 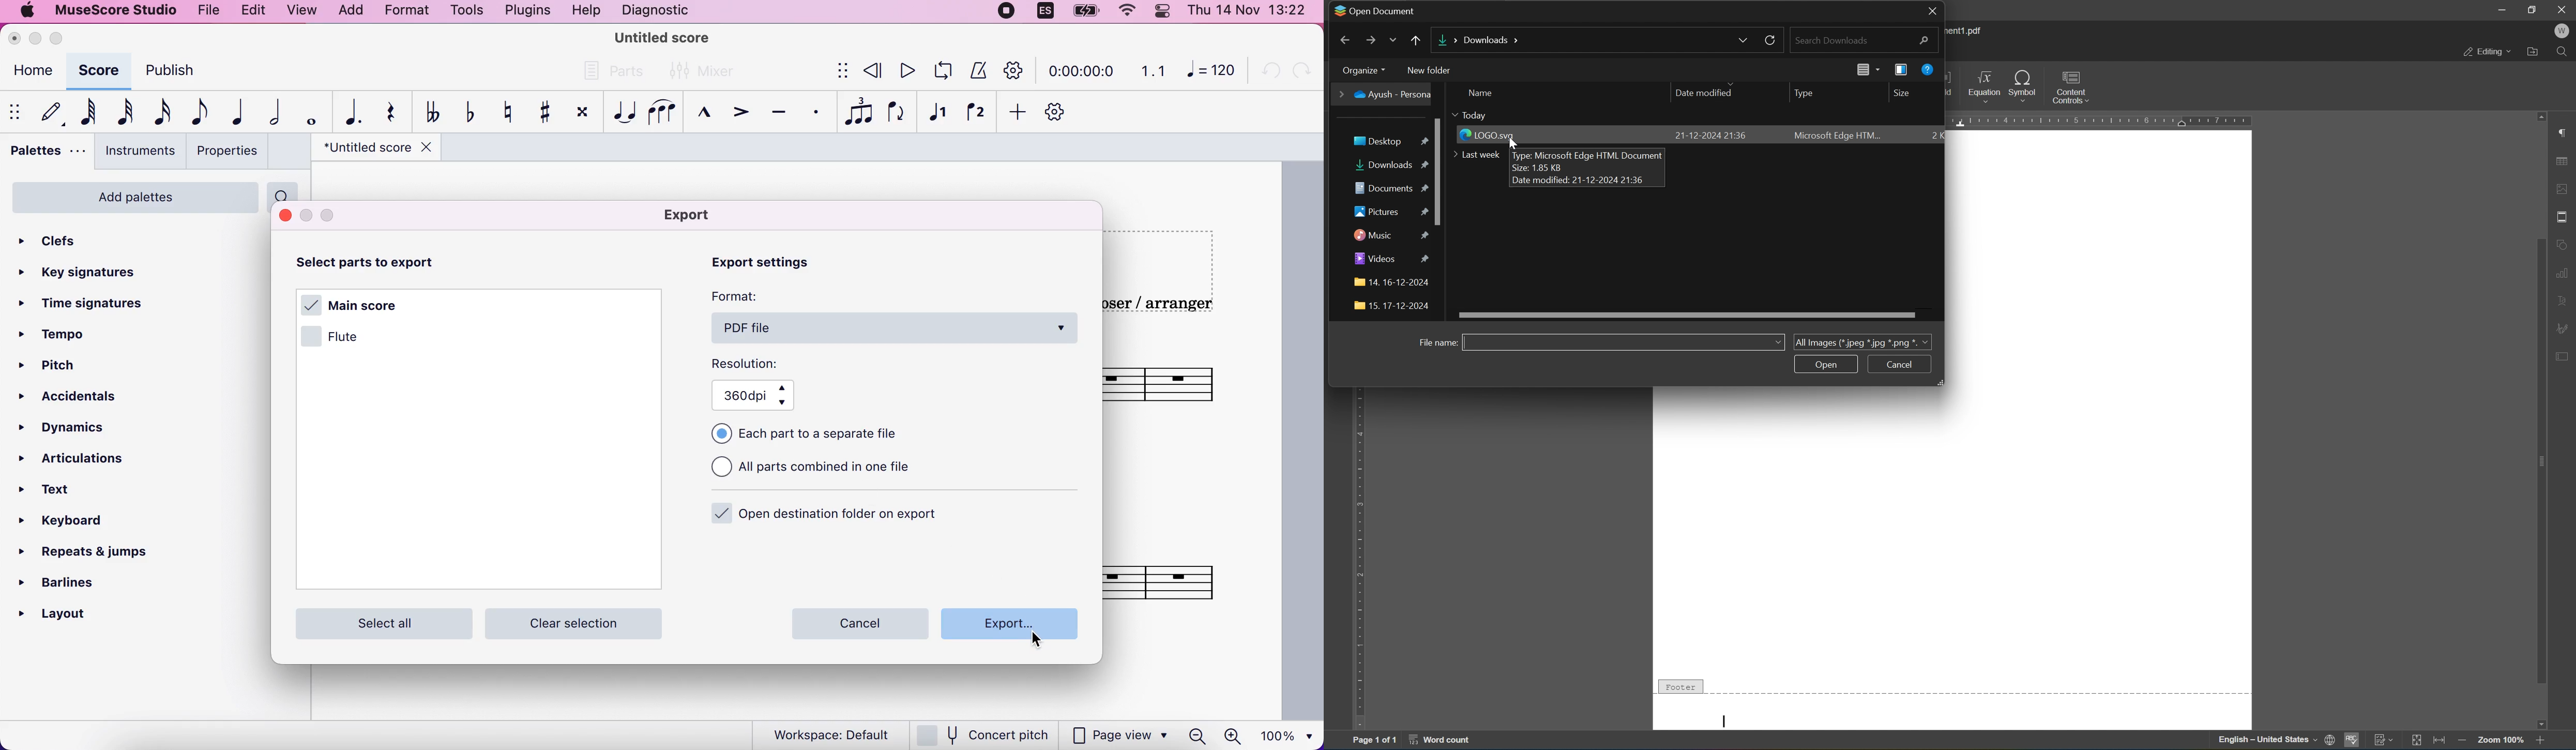 What do you see at coordinates (813, 114) in the screenshot?
I see `staccato` at bounding box center [813, 114].